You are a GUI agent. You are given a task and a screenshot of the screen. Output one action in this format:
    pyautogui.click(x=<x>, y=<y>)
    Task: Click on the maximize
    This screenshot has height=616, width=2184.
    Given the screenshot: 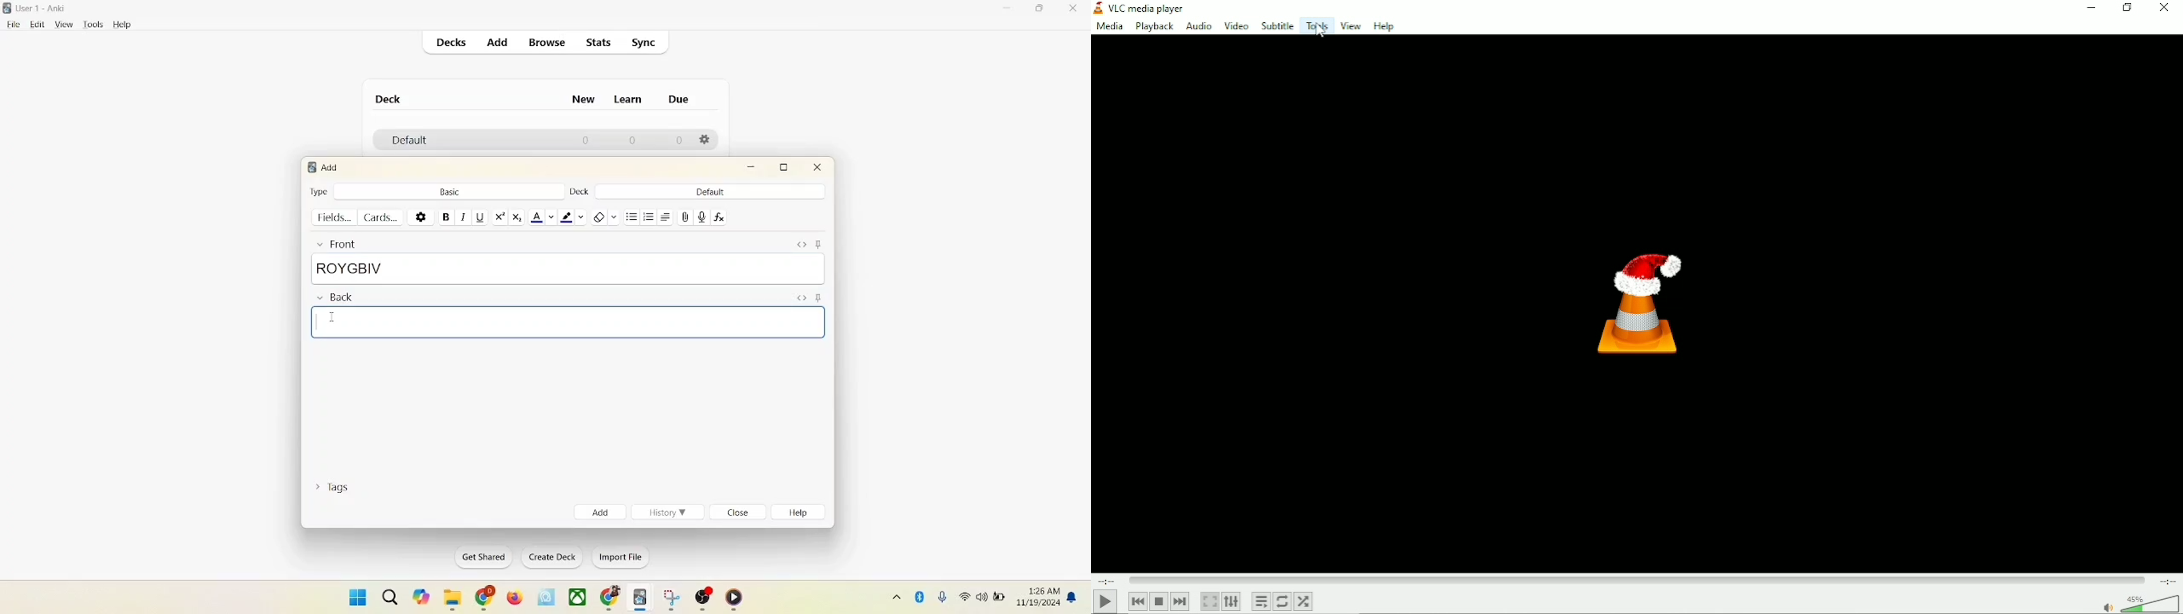 What is the action you would take?
    pyautogui.click(x=1042, y=11)
    